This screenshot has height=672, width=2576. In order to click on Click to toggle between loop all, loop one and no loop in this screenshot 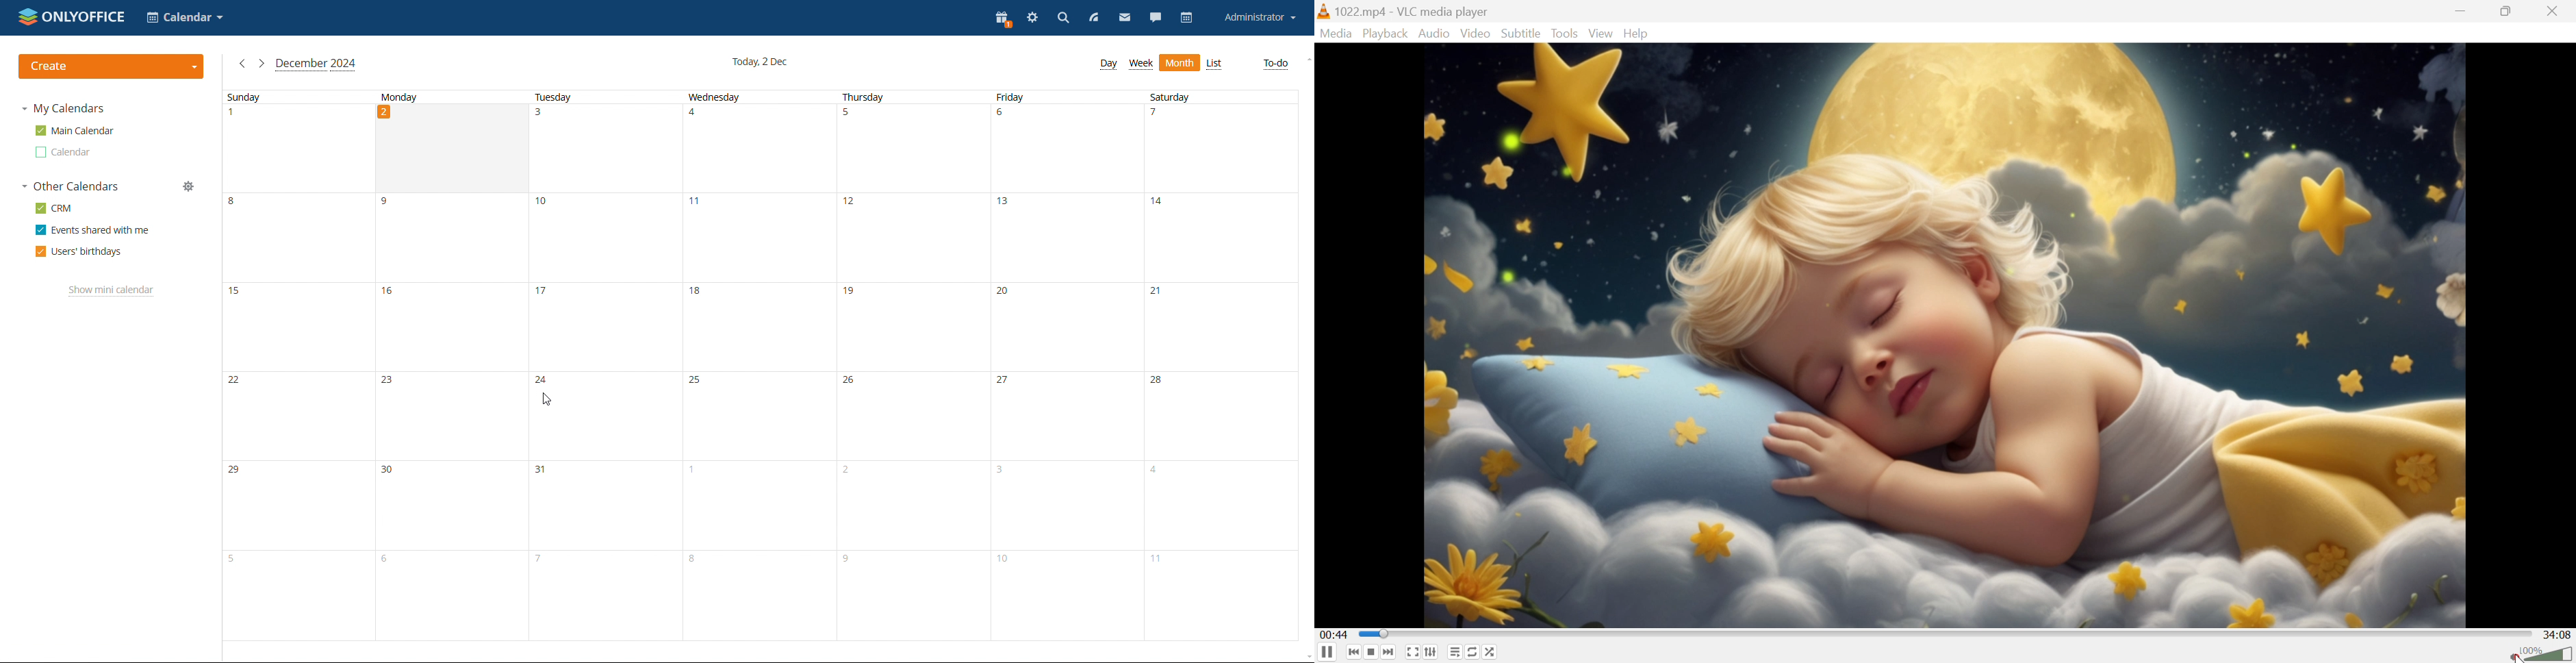, I will do `click(1473, 653)`.